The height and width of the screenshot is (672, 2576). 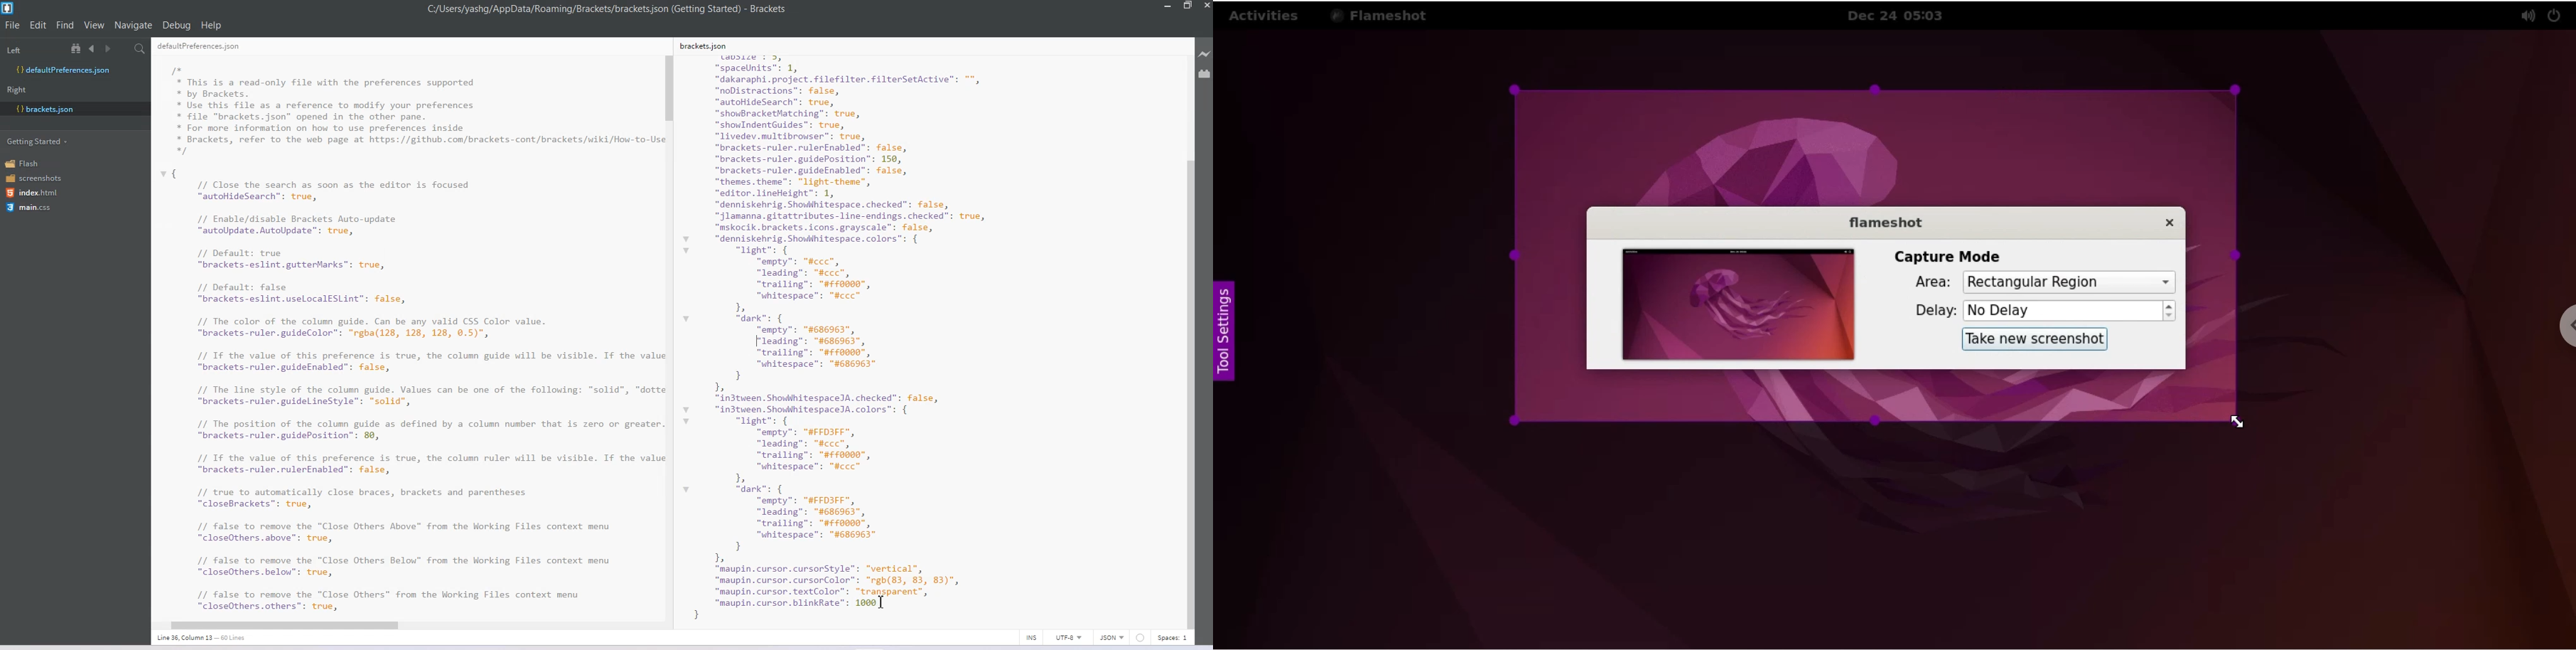 I want to click on Debug, so click(x=176, y=25).